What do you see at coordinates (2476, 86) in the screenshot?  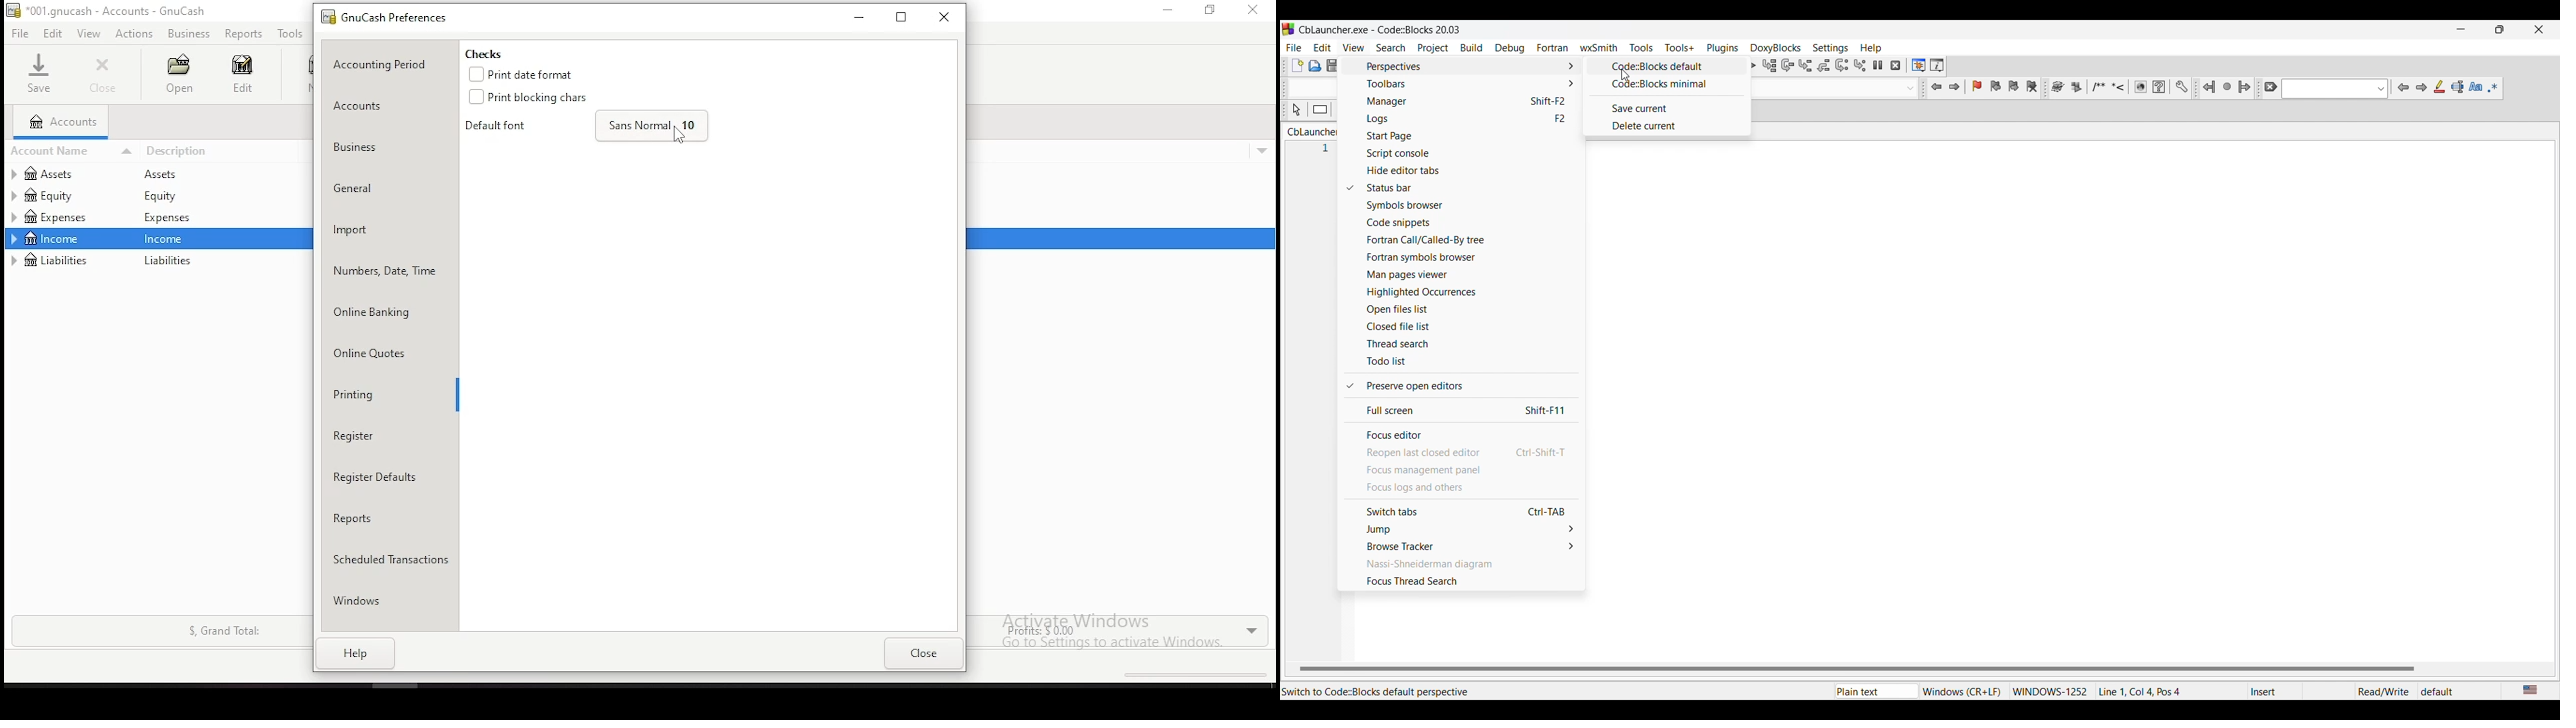 I see `Match case ` at bounding box center [2476, 86].